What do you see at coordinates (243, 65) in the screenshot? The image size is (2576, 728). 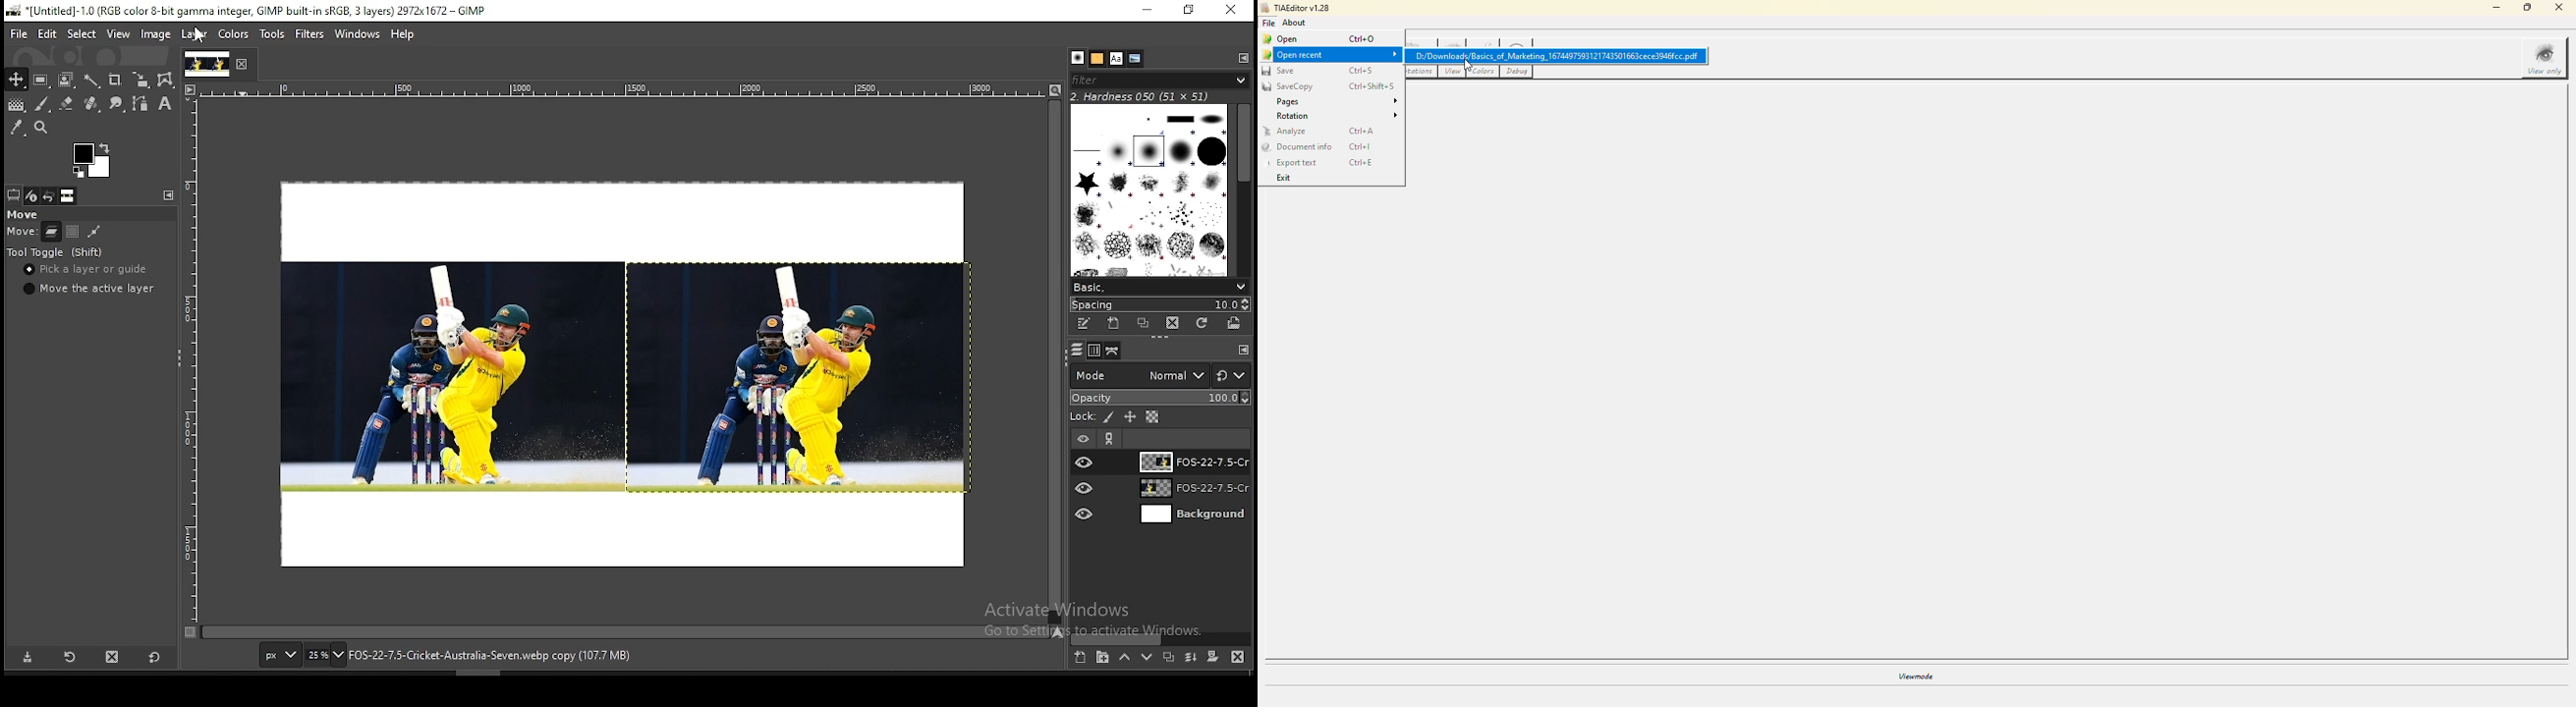 I see `close` at bounding box center [243, 65].